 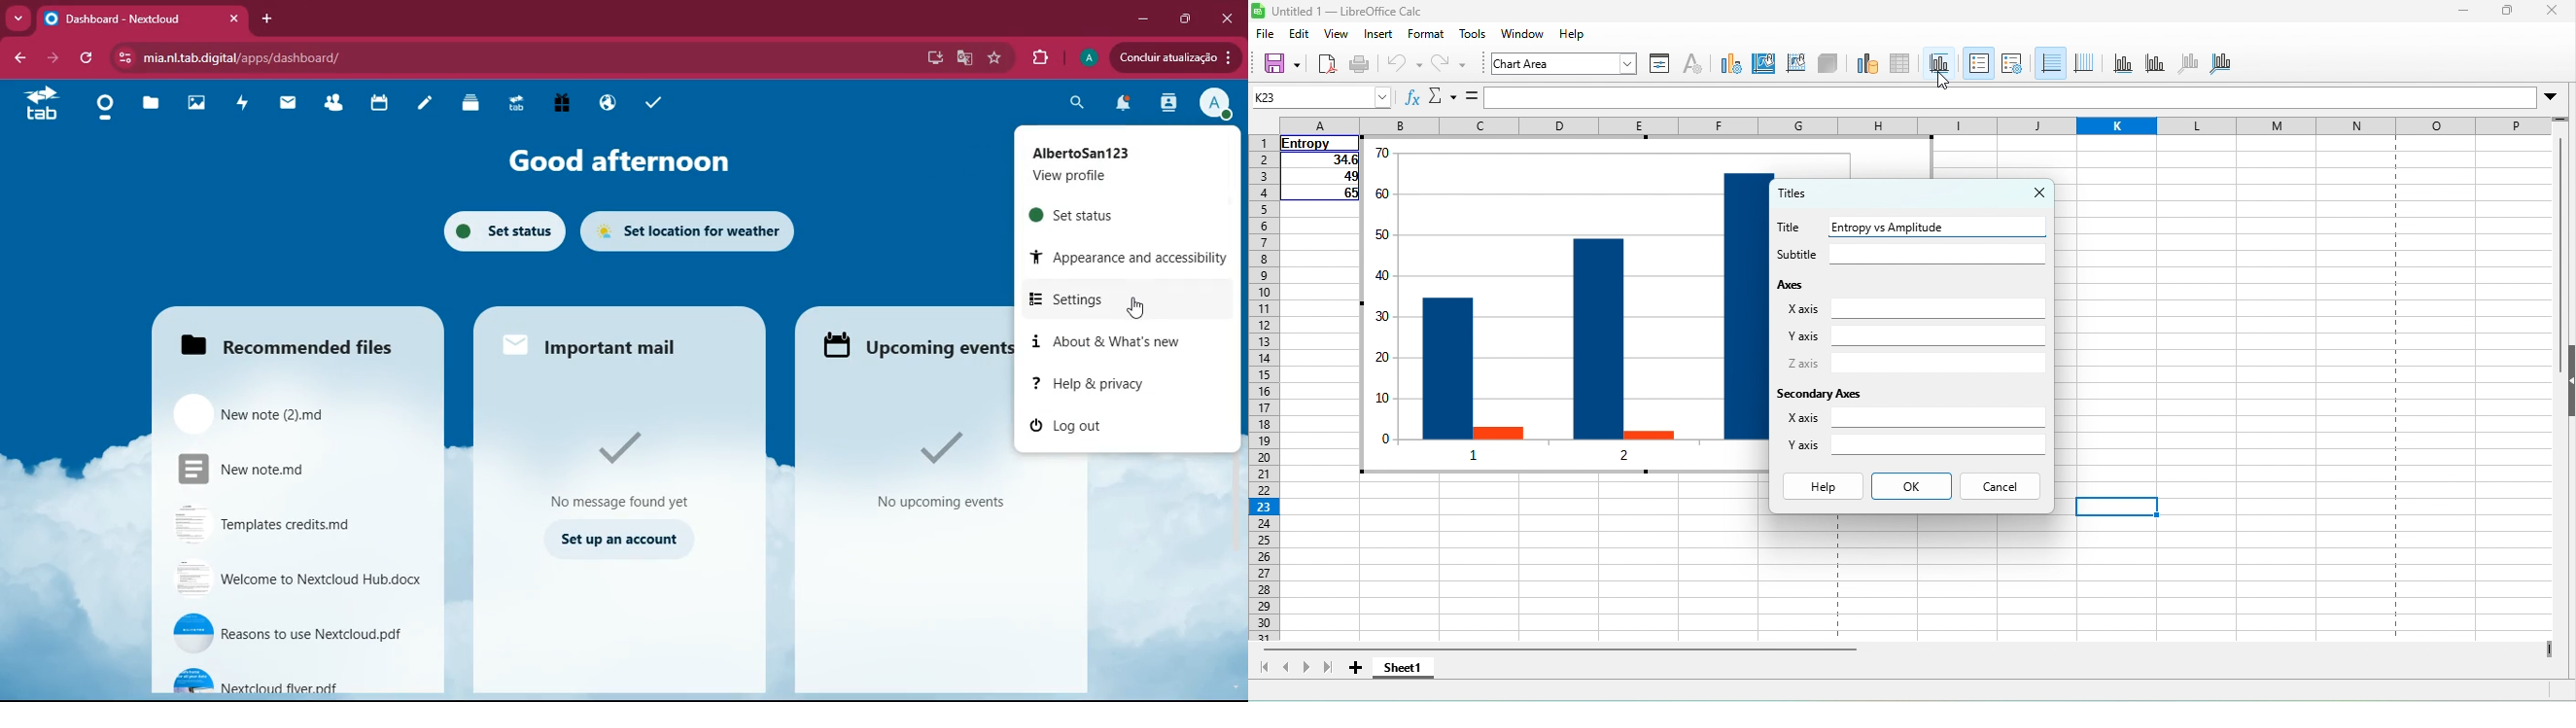 What do you see at coordinates (1362, 669) in the screenshot?
I see `add sheet` at bounding box center [1362, 669].